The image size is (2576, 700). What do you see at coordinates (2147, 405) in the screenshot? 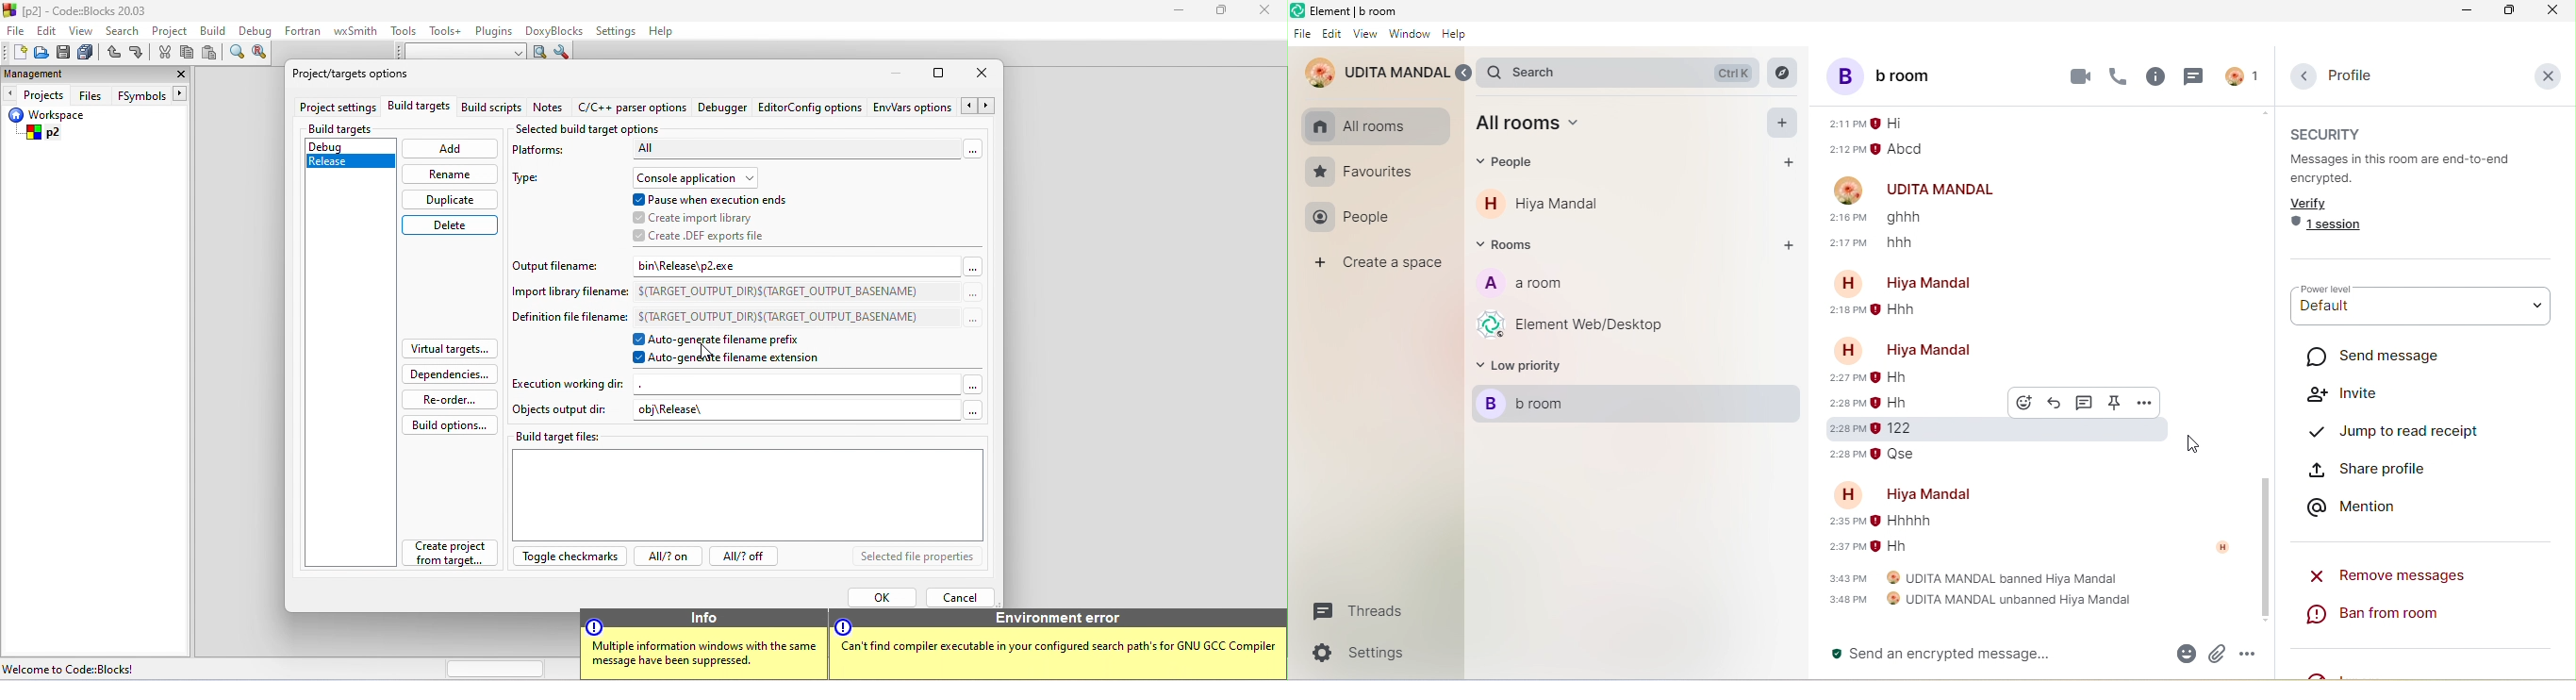
I see `option` at bounding box center [2147, 405].